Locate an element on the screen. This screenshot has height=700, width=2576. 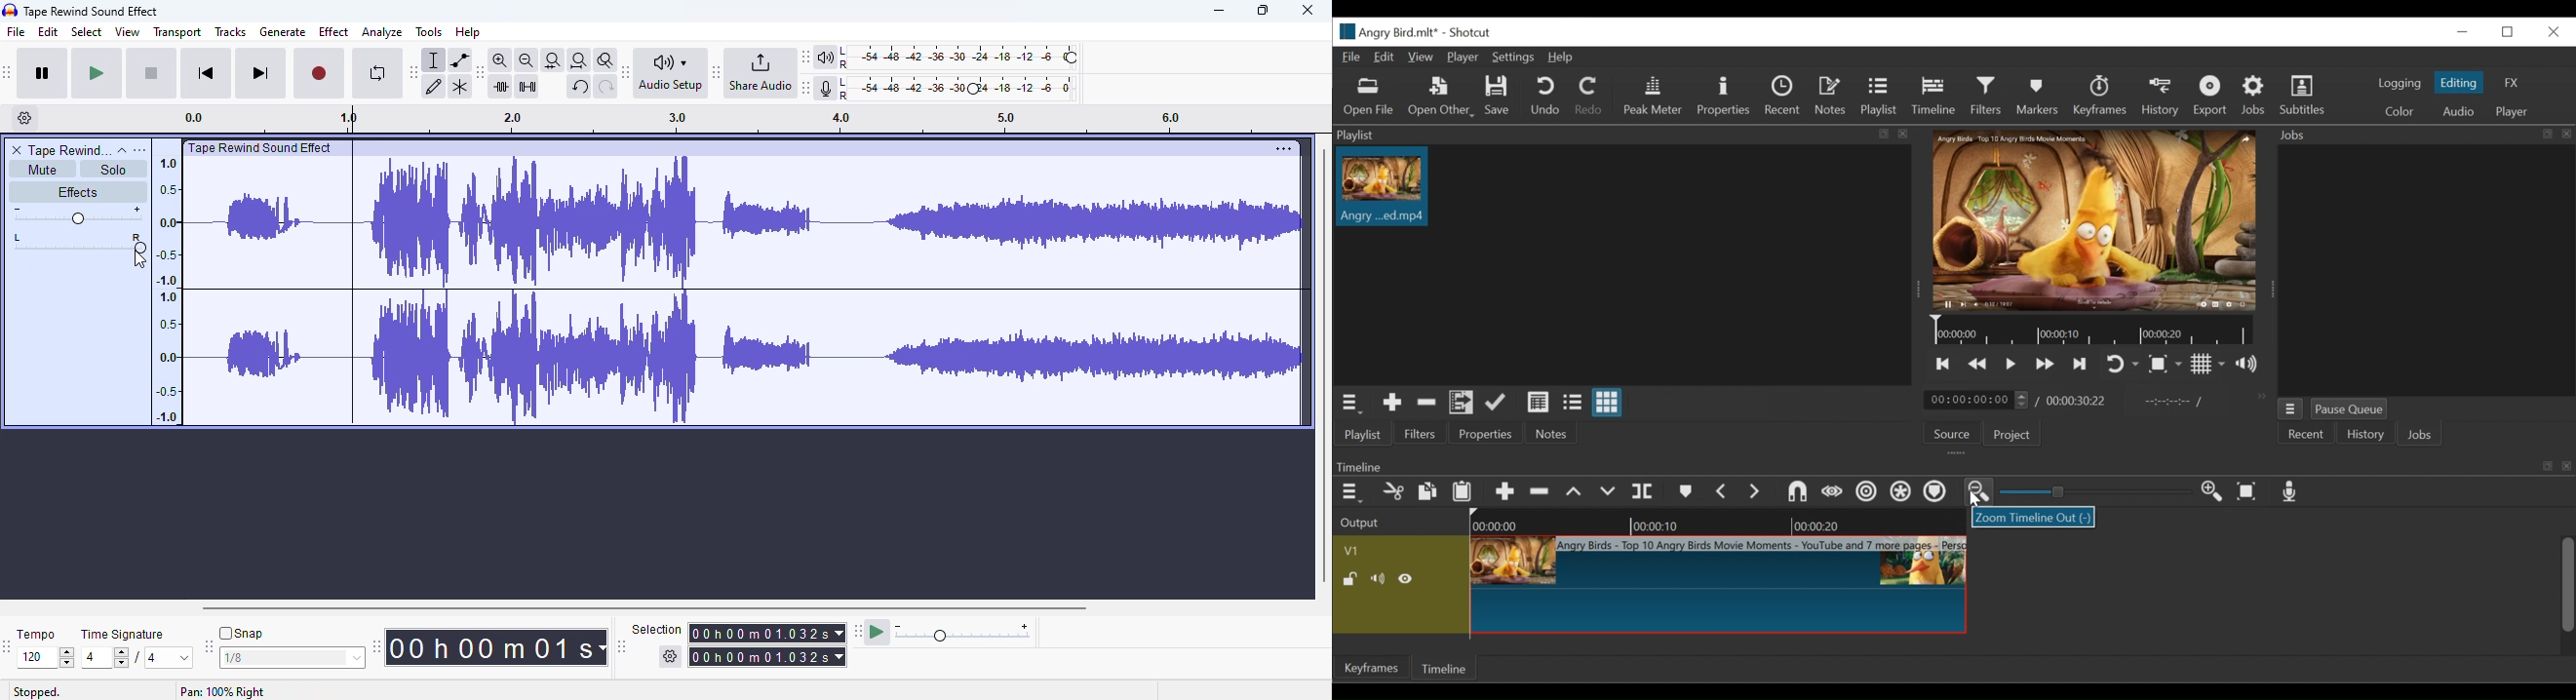
Skip to the next point is located at coordinates (2081, 364).